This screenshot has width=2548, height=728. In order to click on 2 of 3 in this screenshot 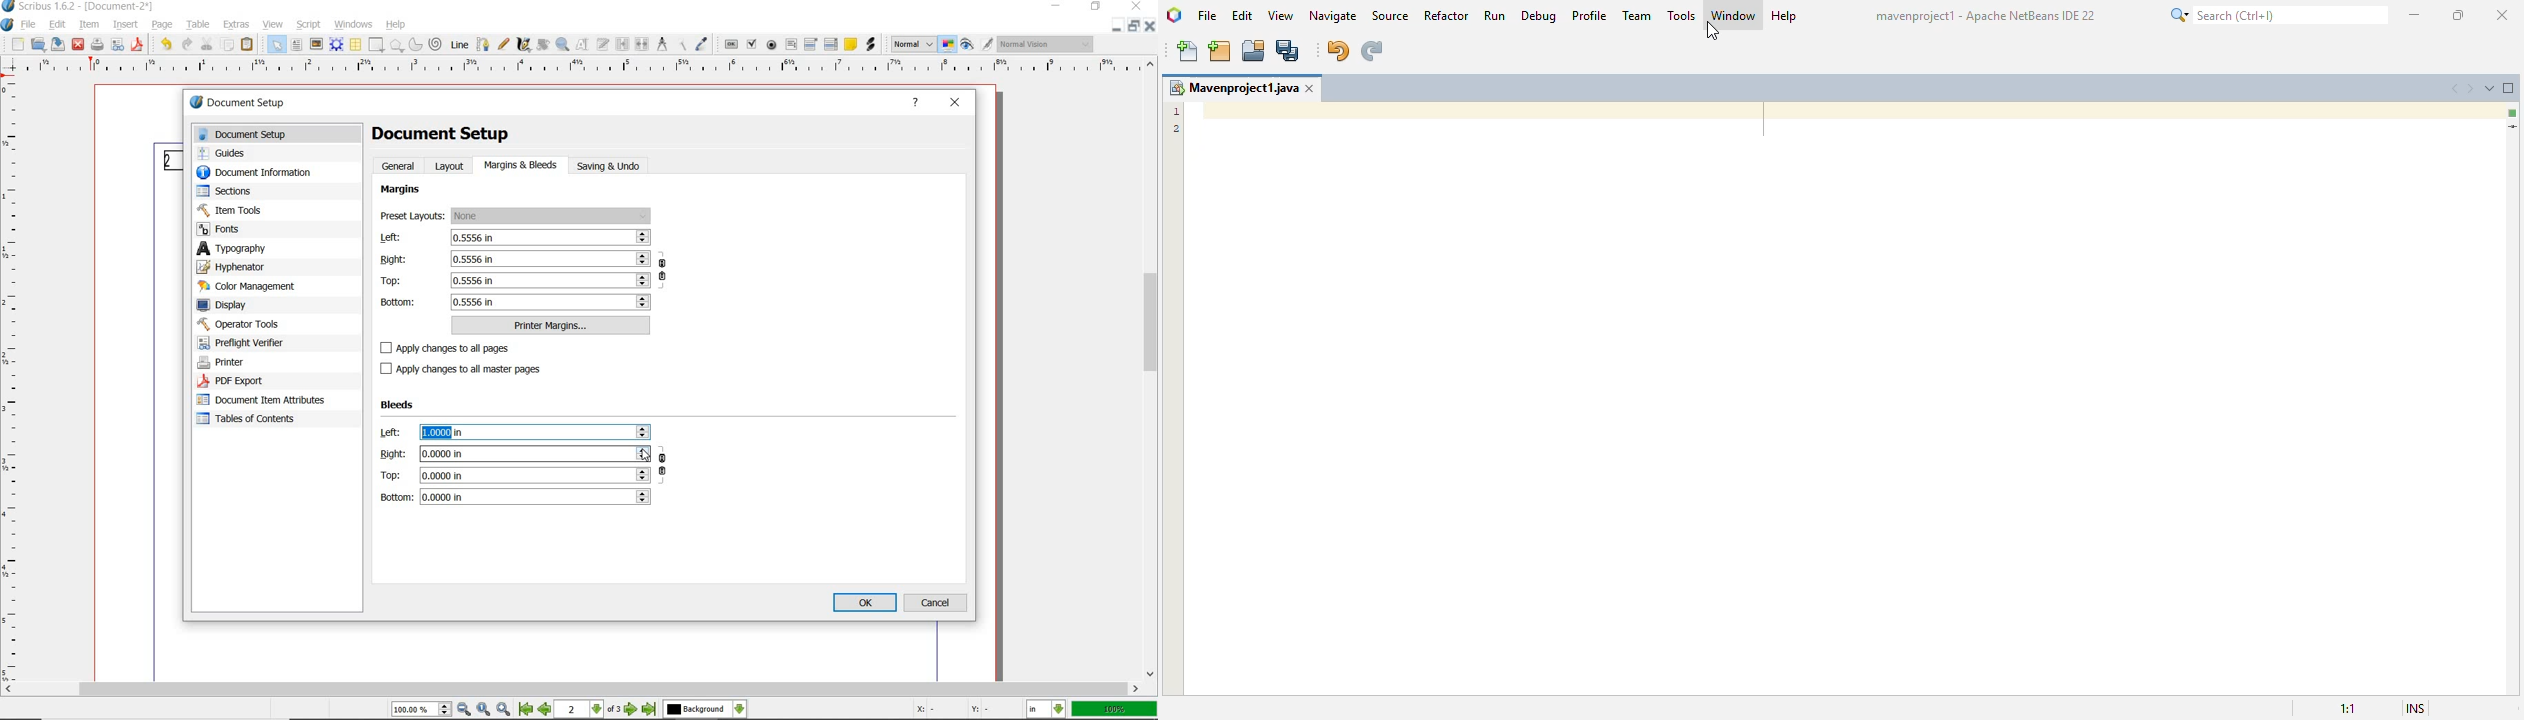, I will do `click(590, 710)`.